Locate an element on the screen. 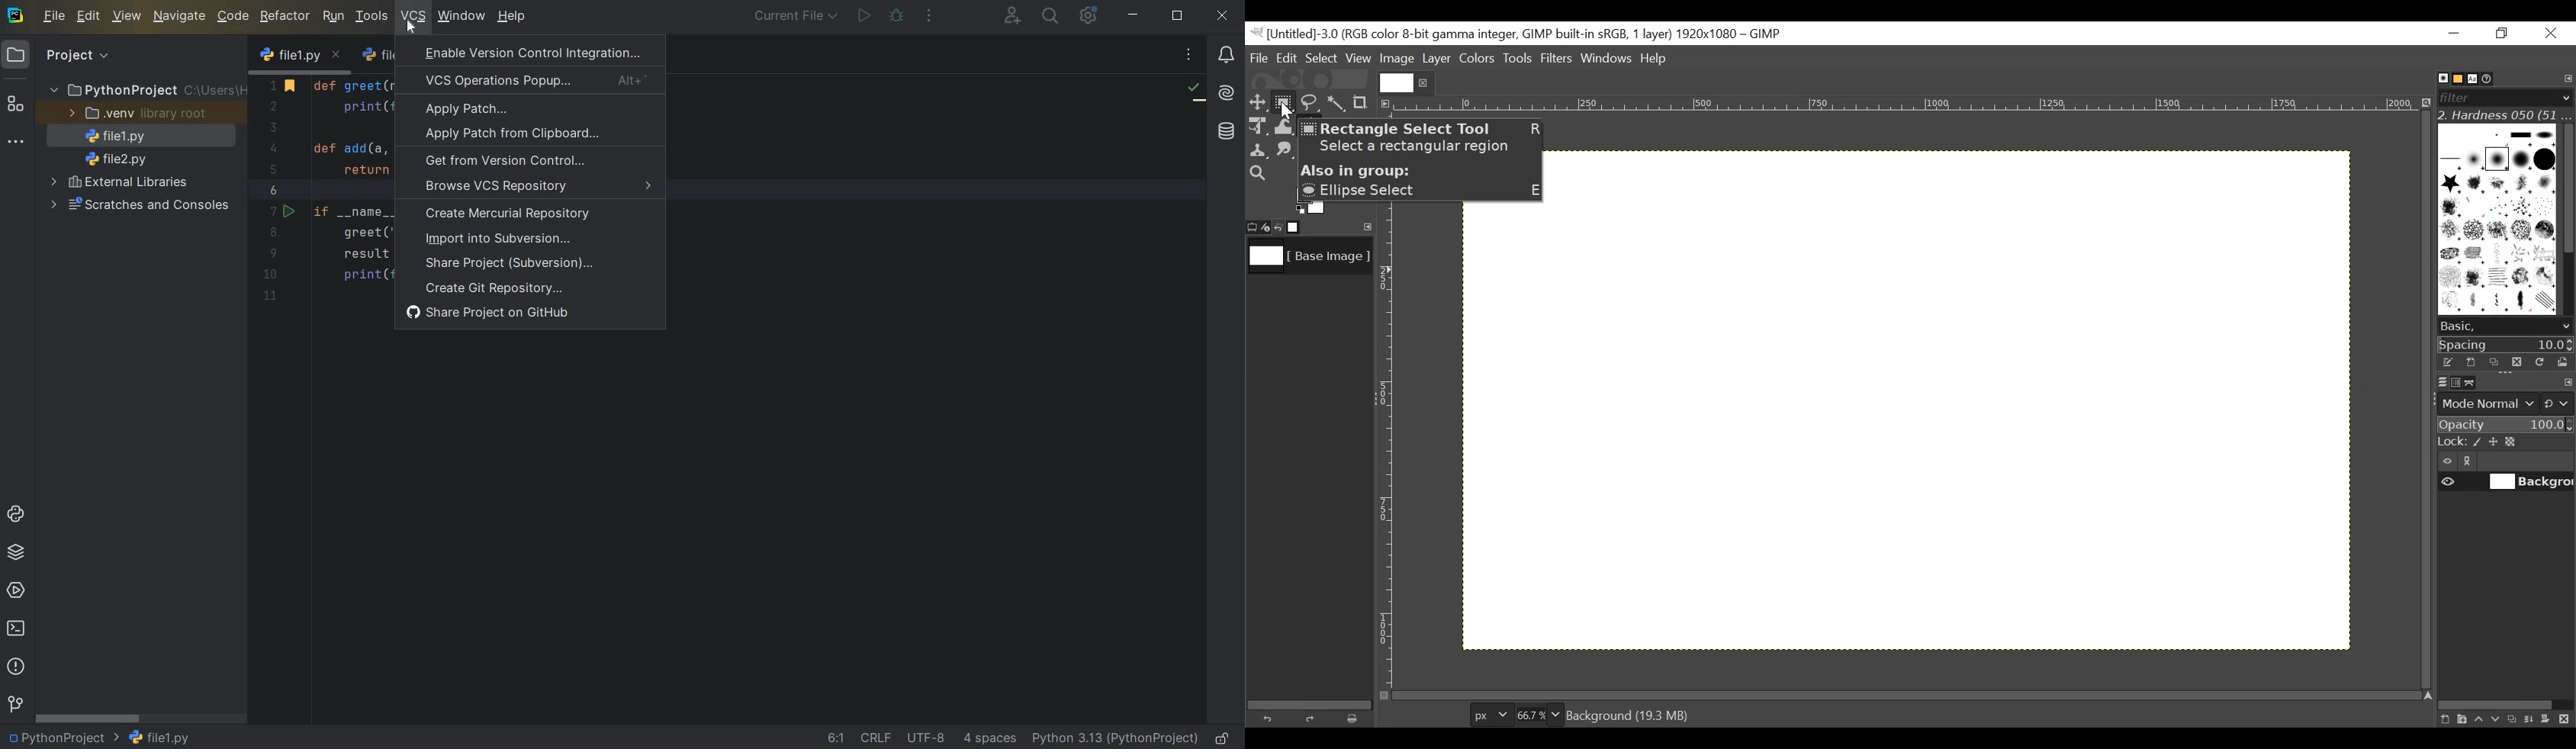 This screenshot has height=756, width=2576. run is located at coordinates (864, 17).